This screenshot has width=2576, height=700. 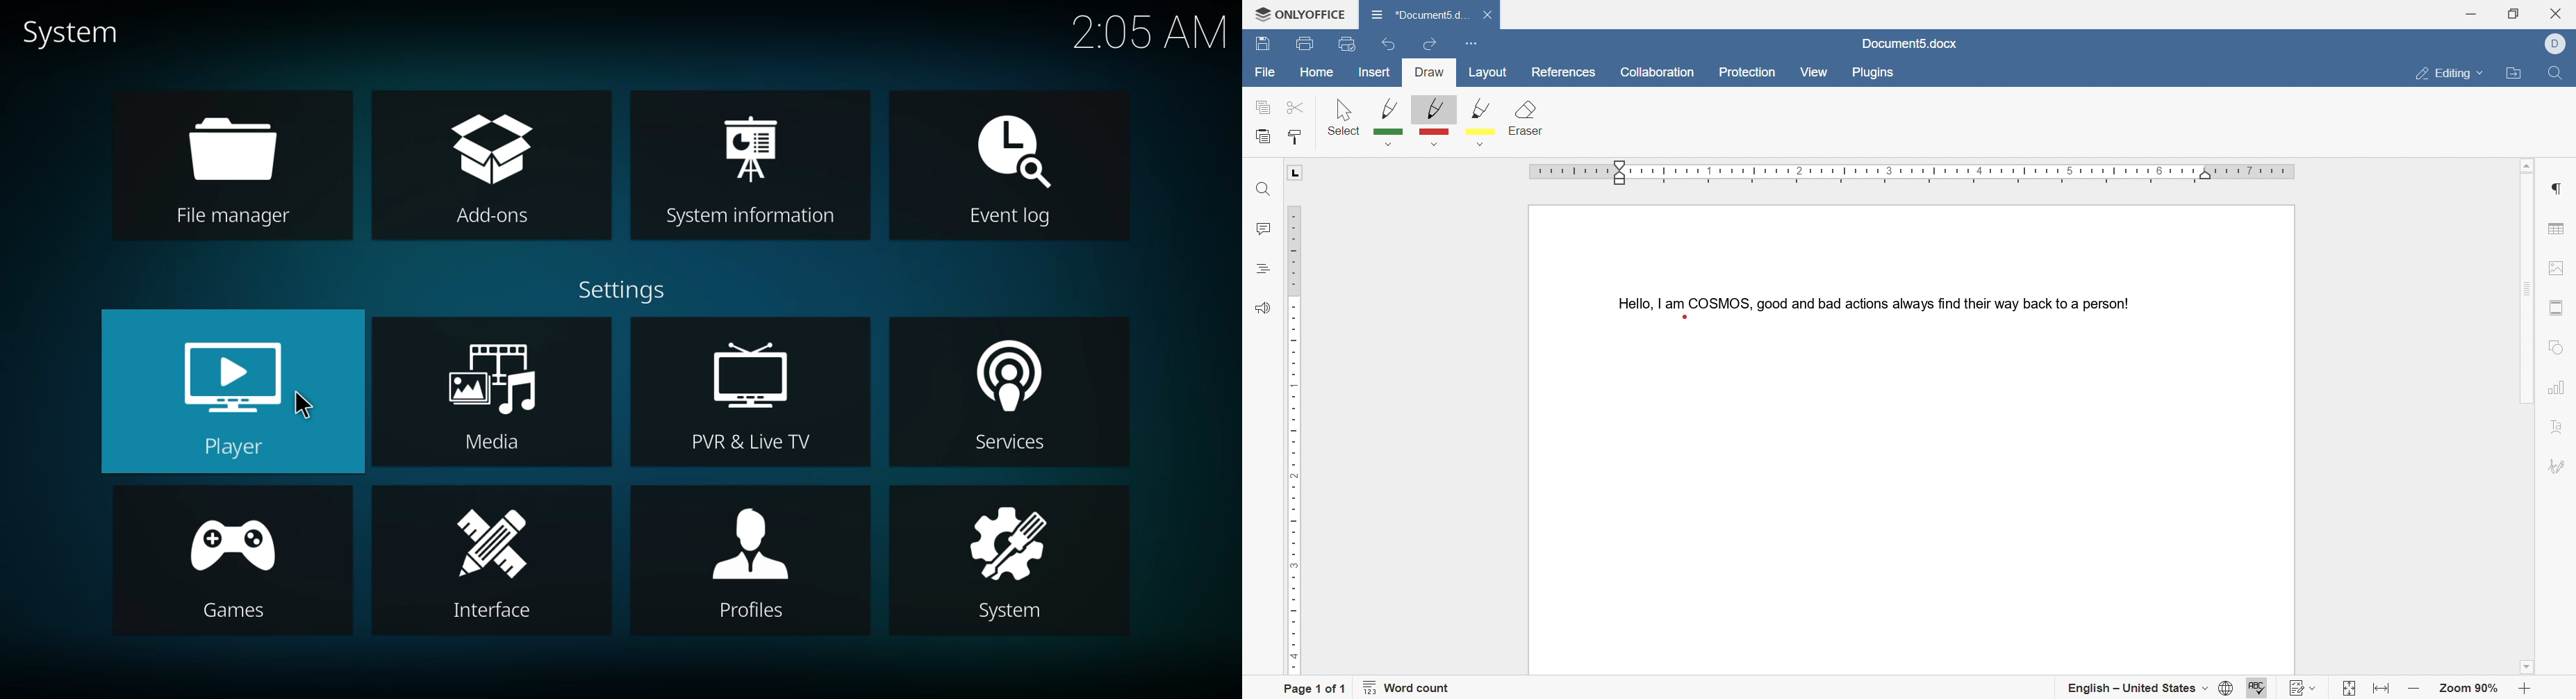 I want to click on image settings, so click(x=2563, y=267).